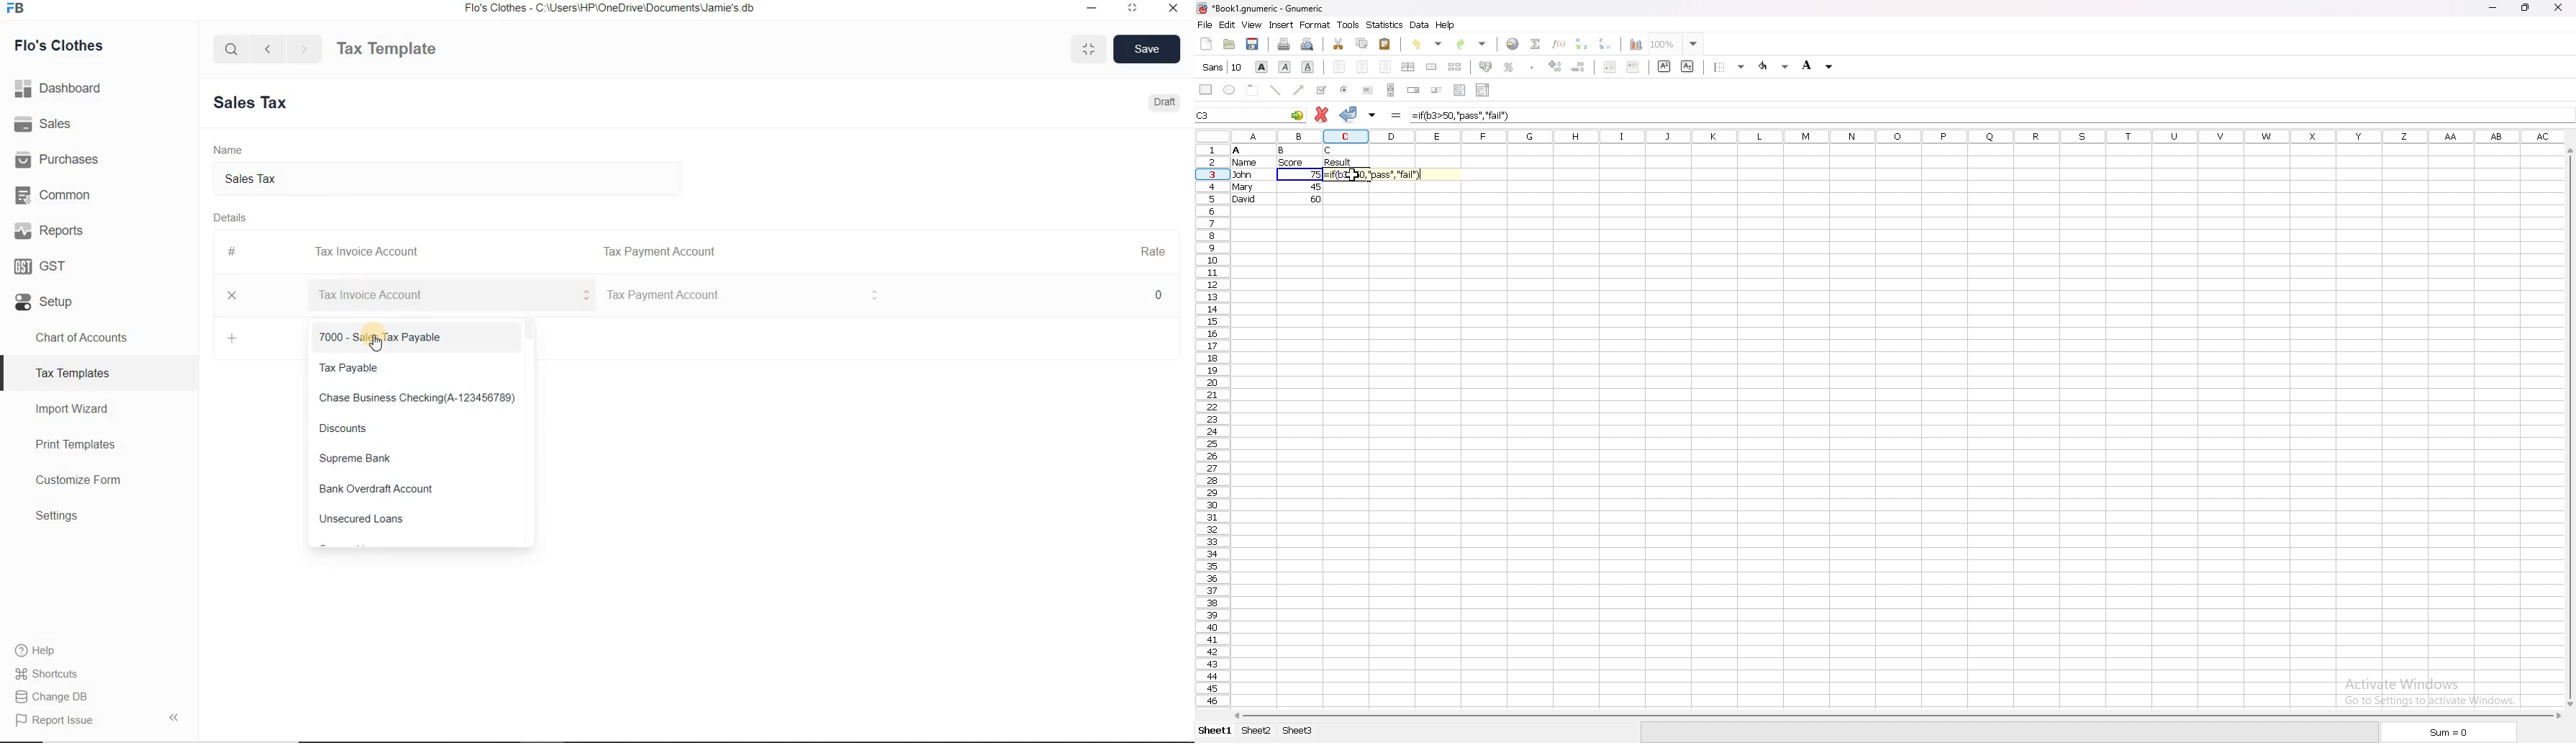 This screenshot has height=756, width=2576. I want to click on edit, so click(1227, 25).